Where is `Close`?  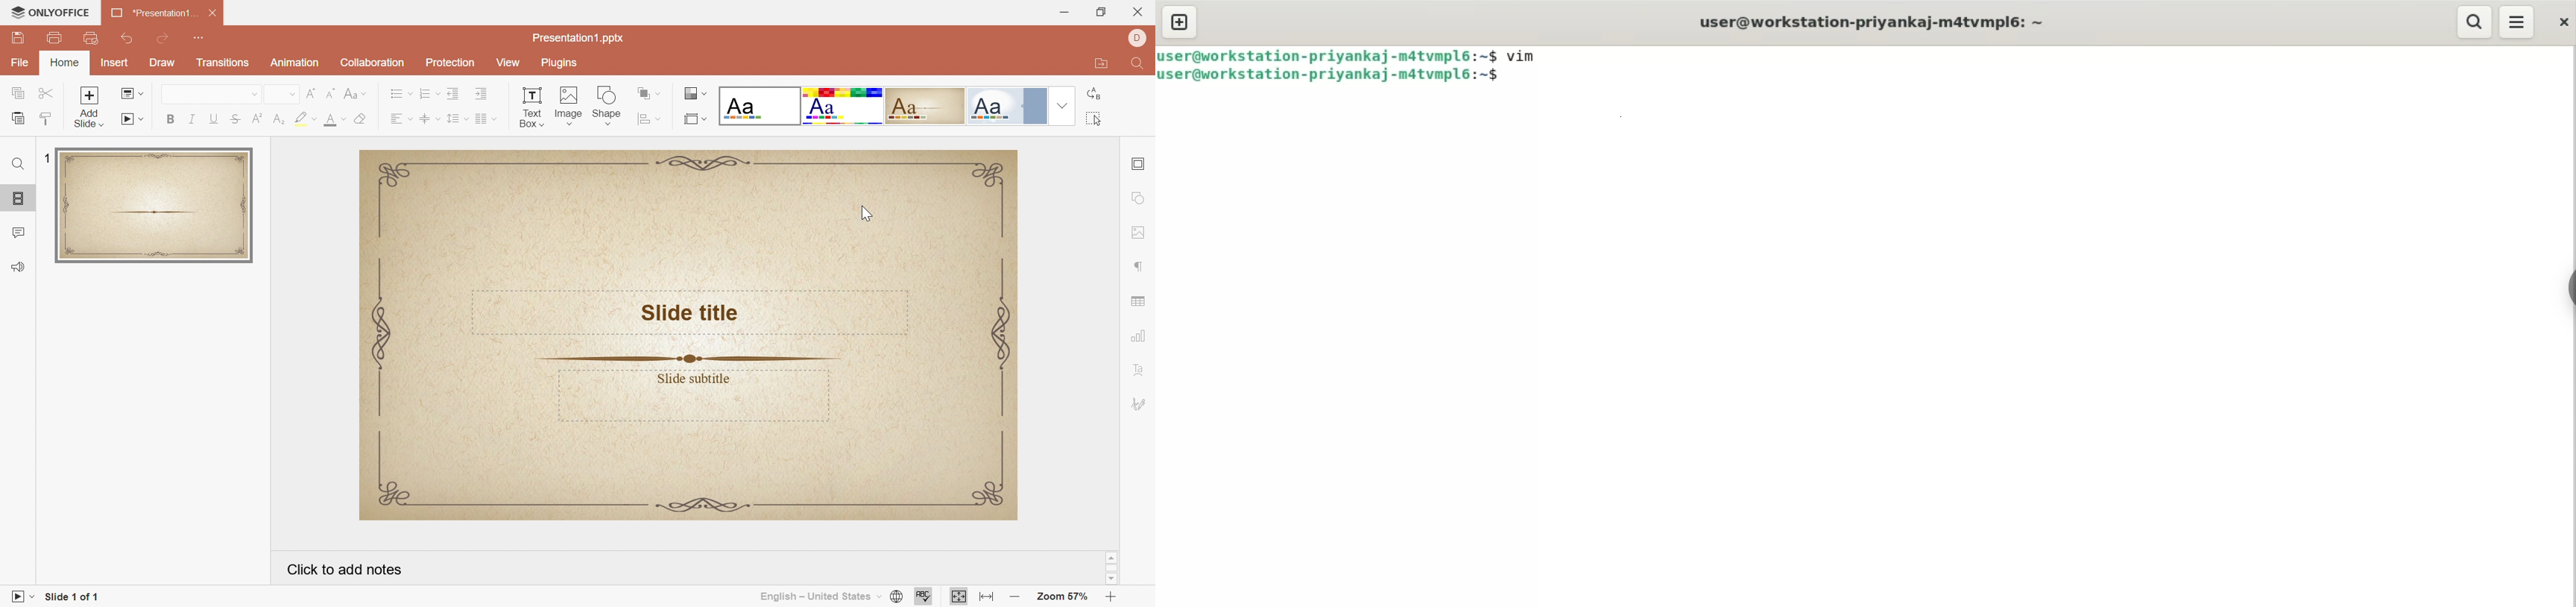
Close is located at coordinates (1139, 11).